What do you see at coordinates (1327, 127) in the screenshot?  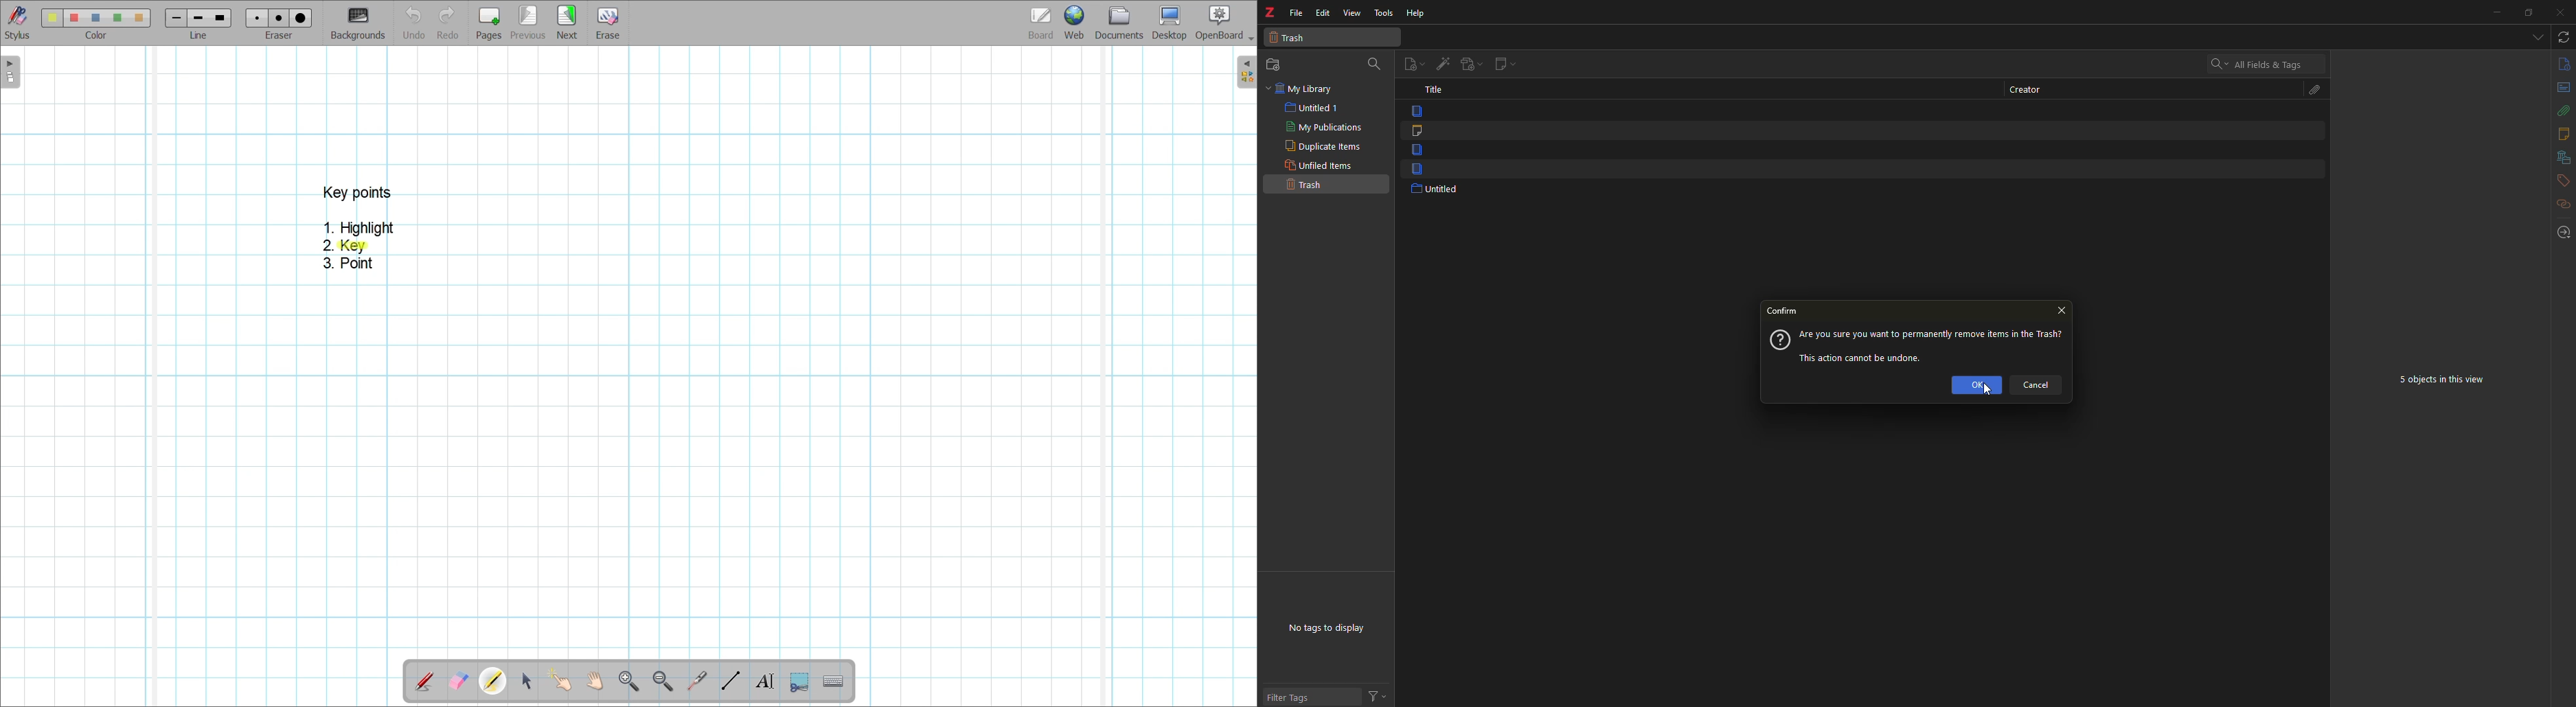 I see `my pubications` at bounding box center [1327, 127].